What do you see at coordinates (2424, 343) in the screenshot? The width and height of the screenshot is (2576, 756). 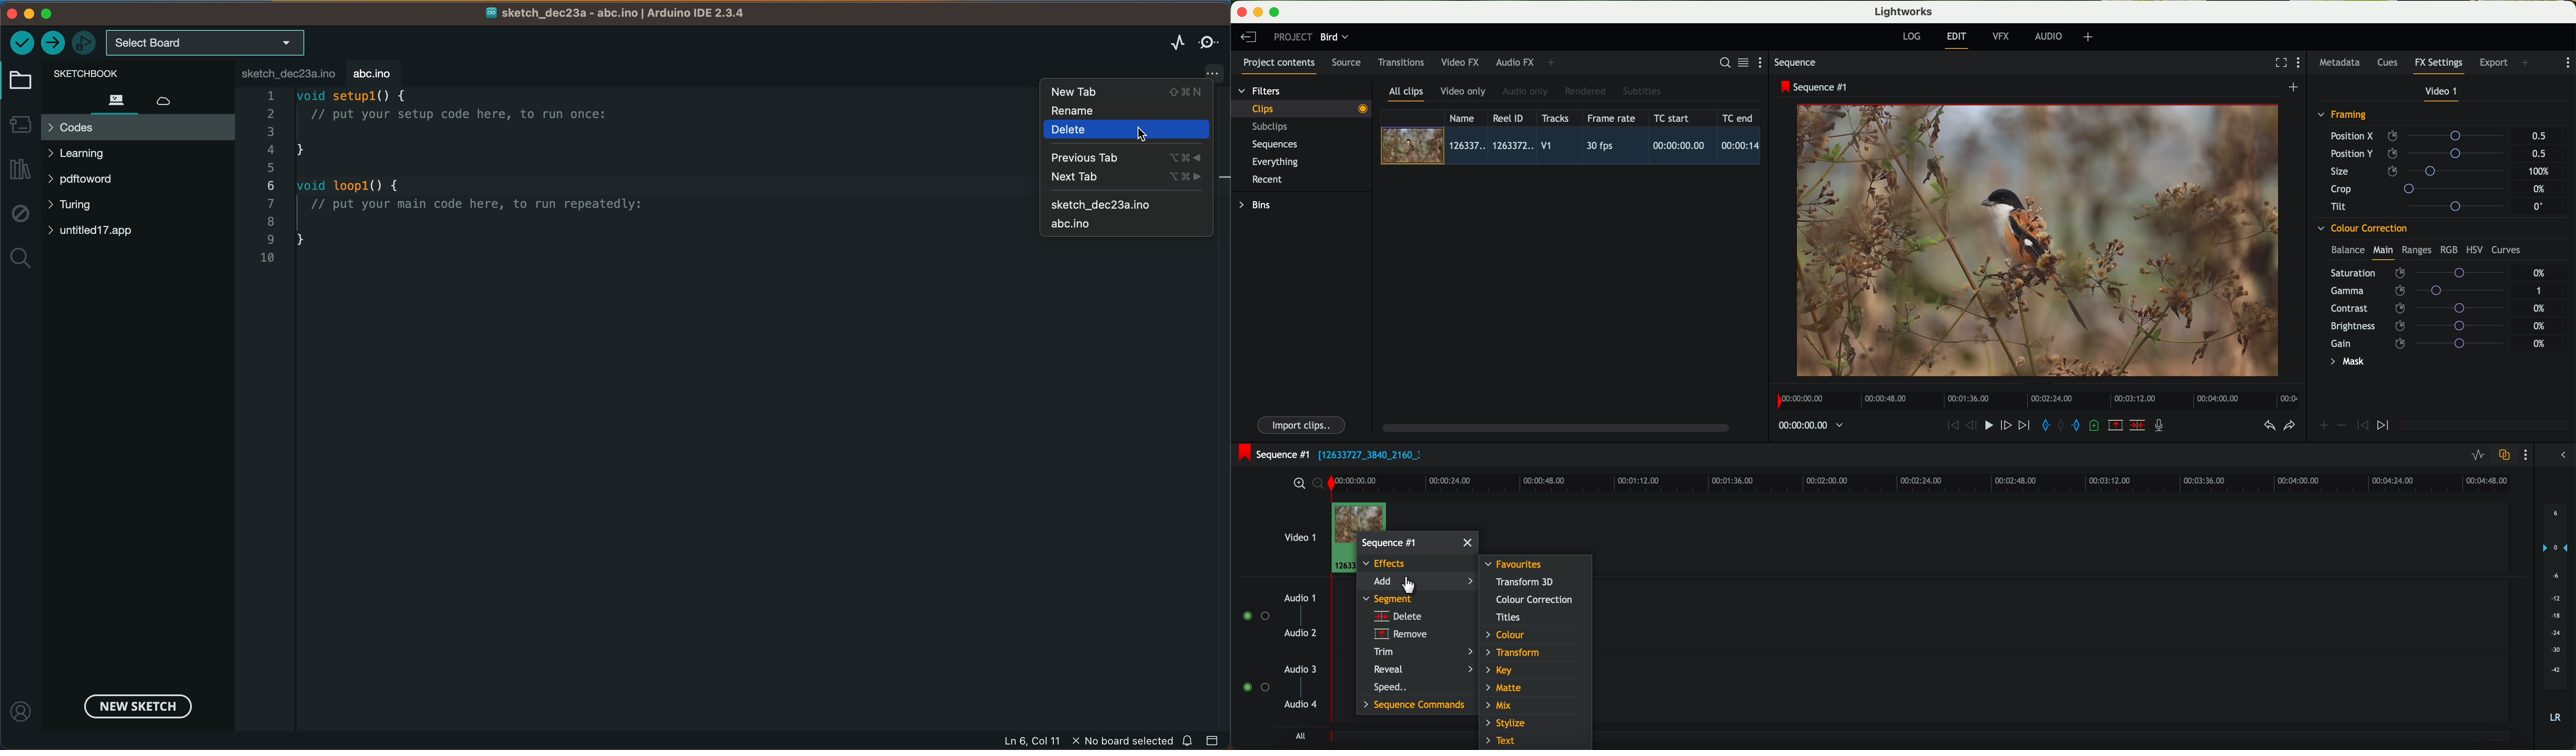 I see `gain` at bounding box center [2424, 343].